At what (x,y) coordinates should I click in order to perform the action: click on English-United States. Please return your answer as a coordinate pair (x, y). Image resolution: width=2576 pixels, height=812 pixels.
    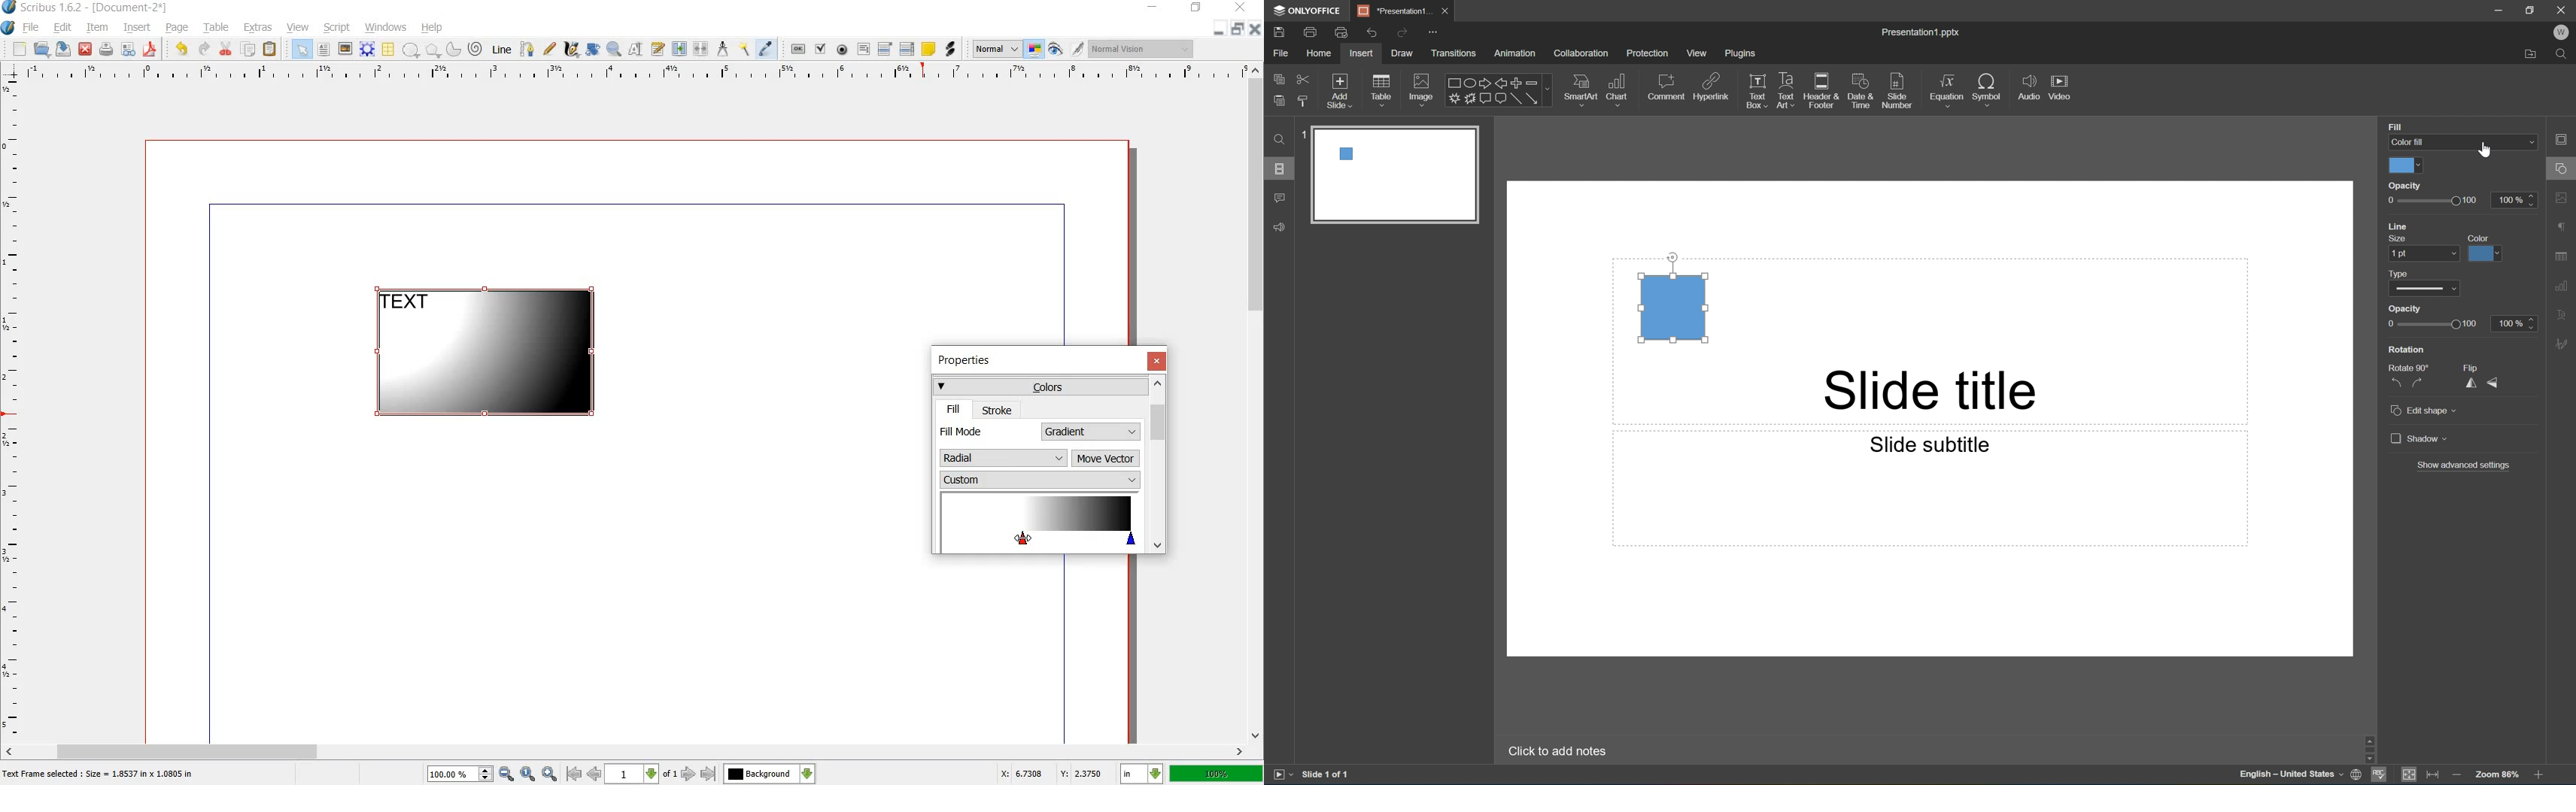
    Looking at the image, I should click on (2289, 776).